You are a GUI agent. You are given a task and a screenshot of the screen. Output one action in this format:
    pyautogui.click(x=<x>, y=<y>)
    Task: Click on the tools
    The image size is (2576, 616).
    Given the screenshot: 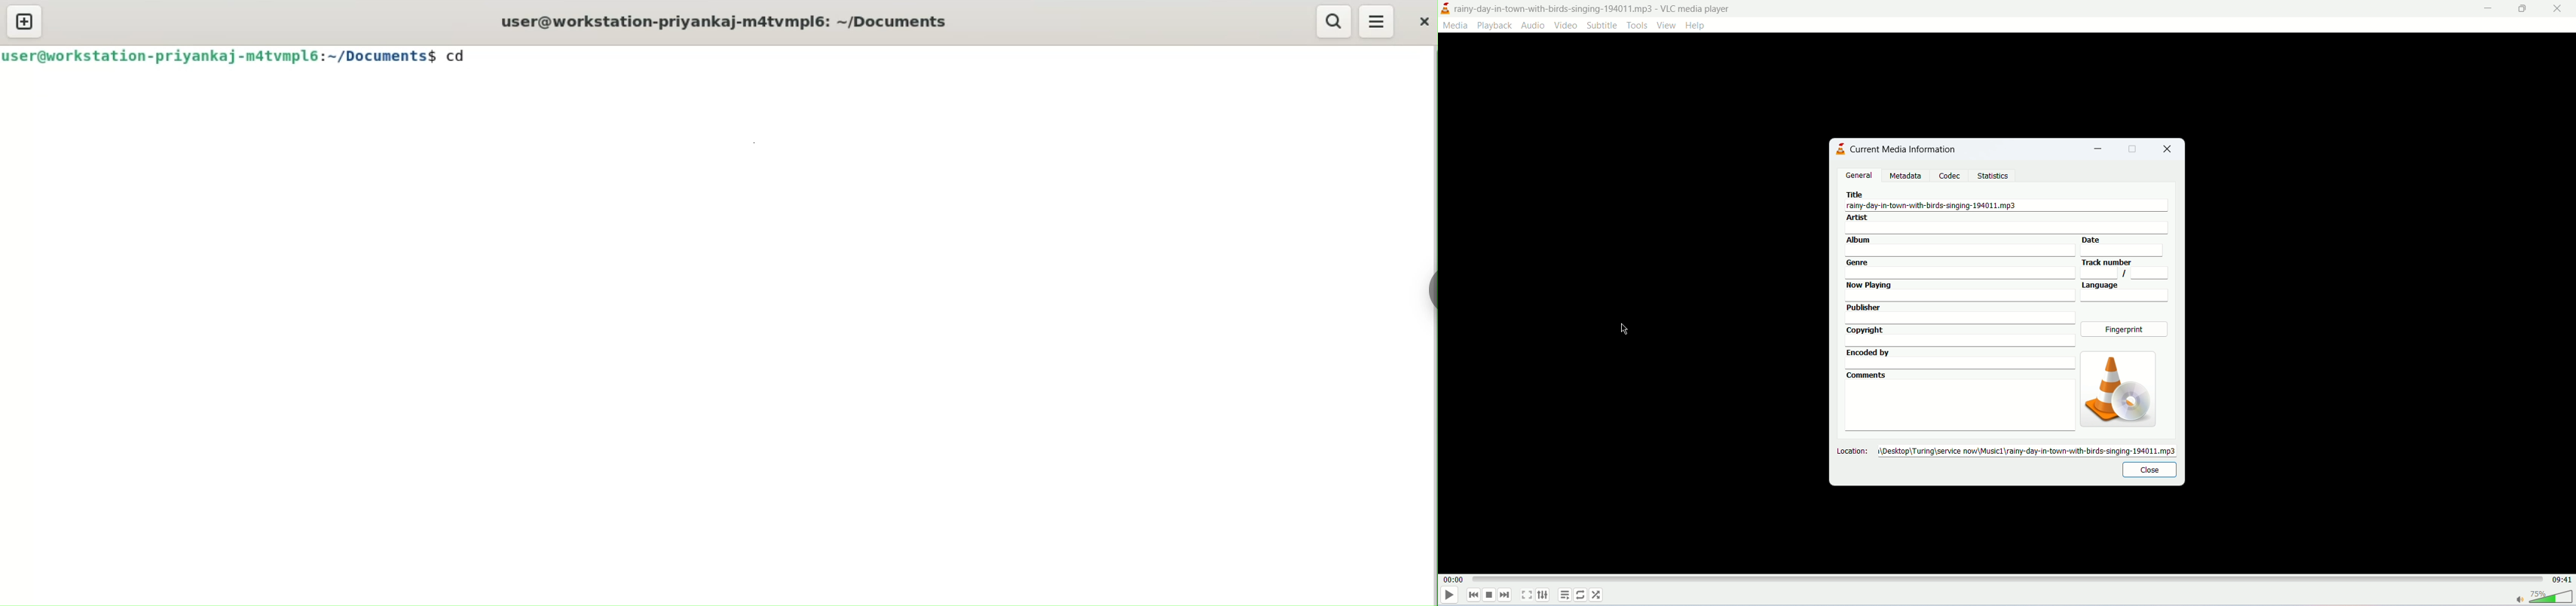 What is the action you would take?
    pyautogui.click(x=1637, y=25)
    